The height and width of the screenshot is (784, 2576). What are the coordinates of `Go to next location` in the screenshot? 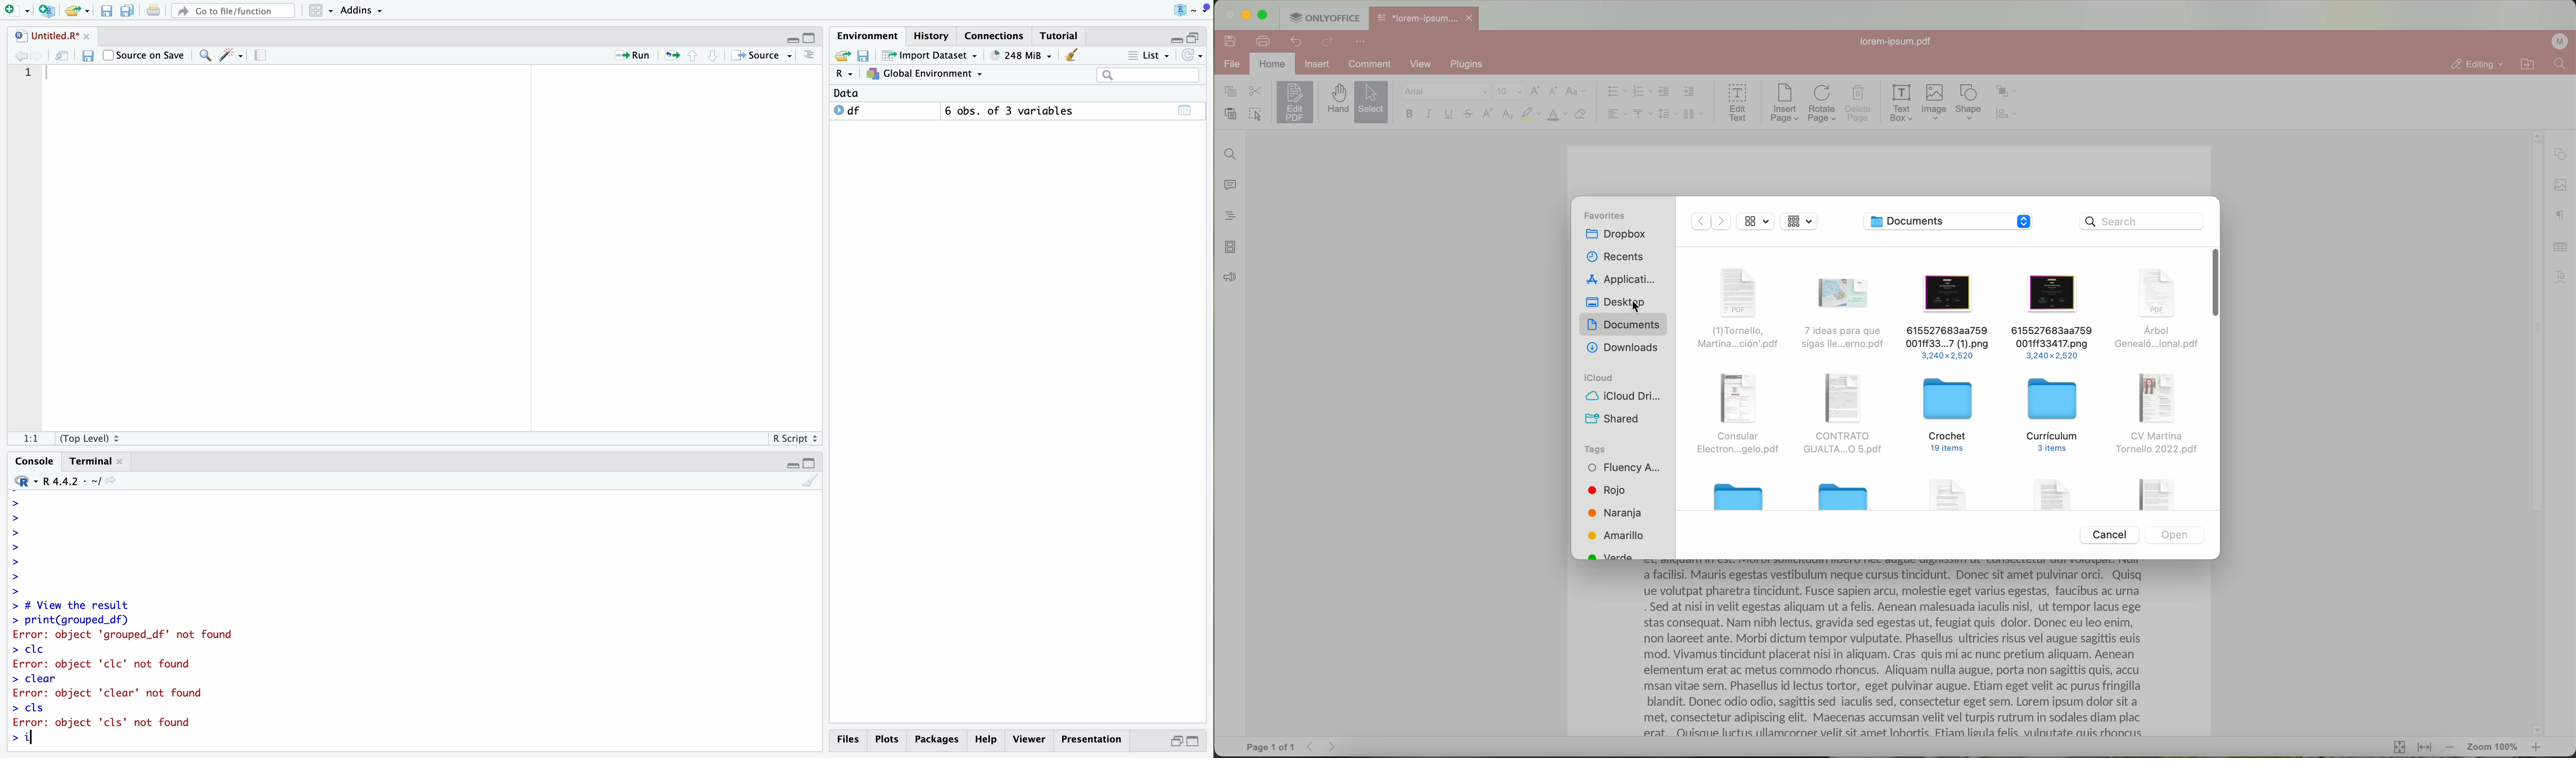 It's located at (37, 56).